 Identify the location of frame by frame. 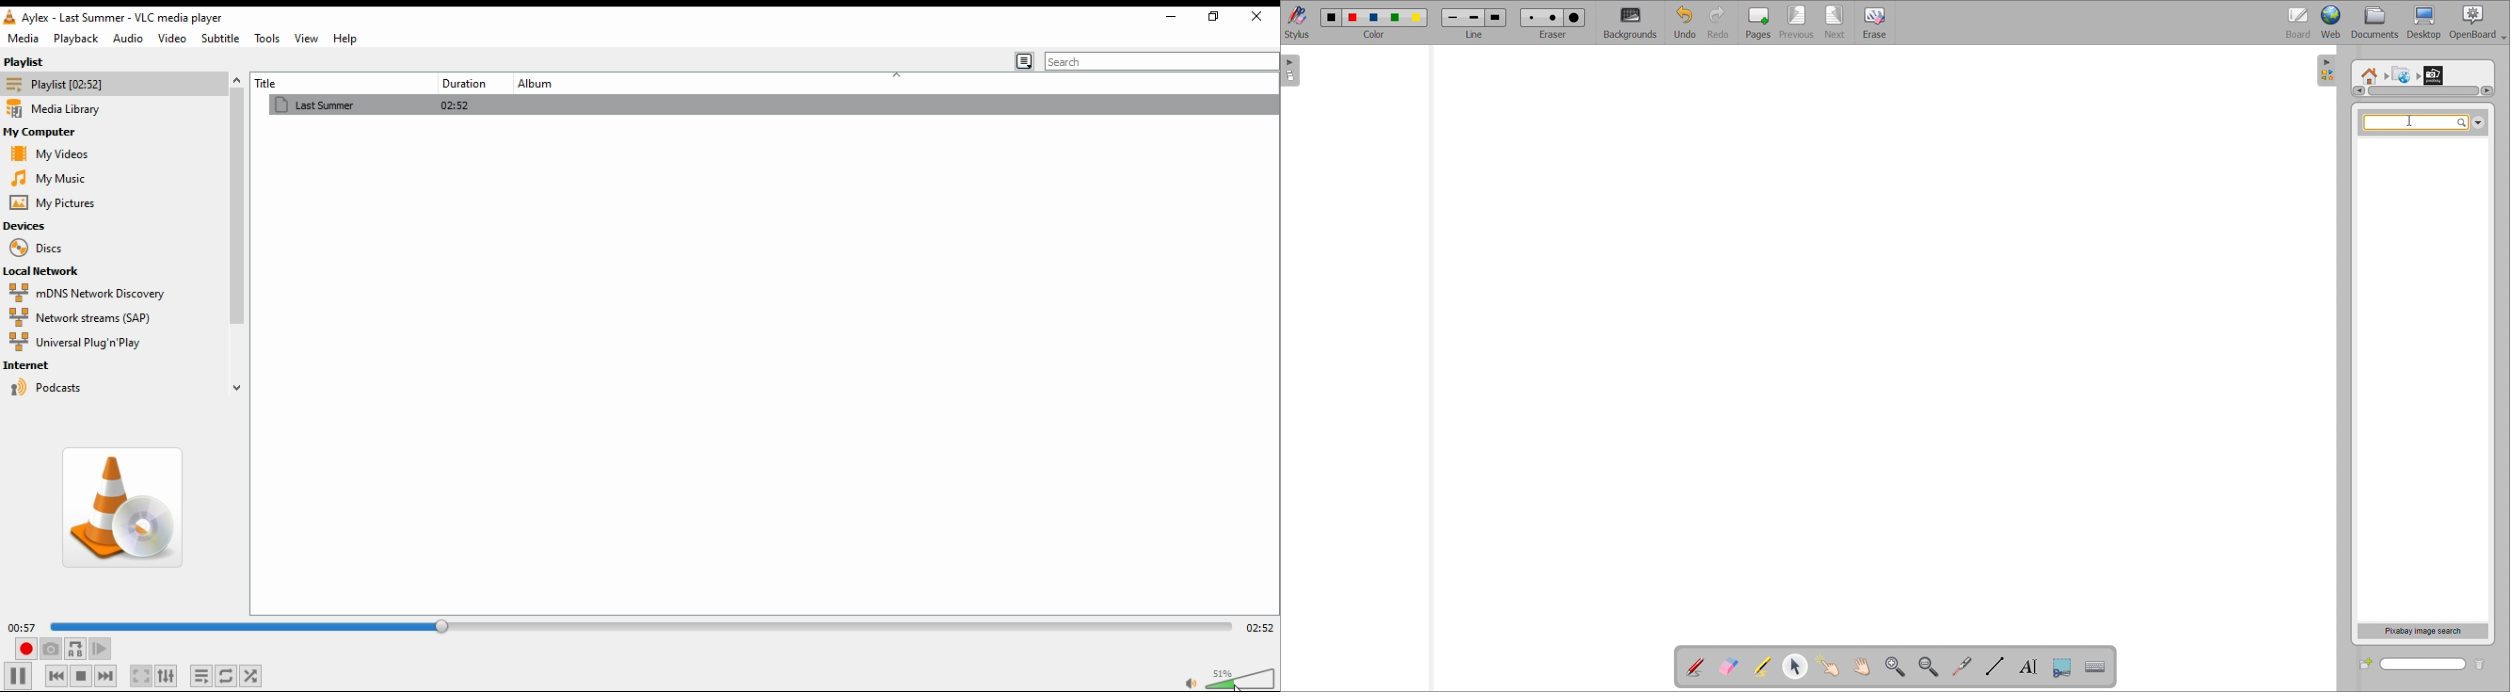
(100, 649).